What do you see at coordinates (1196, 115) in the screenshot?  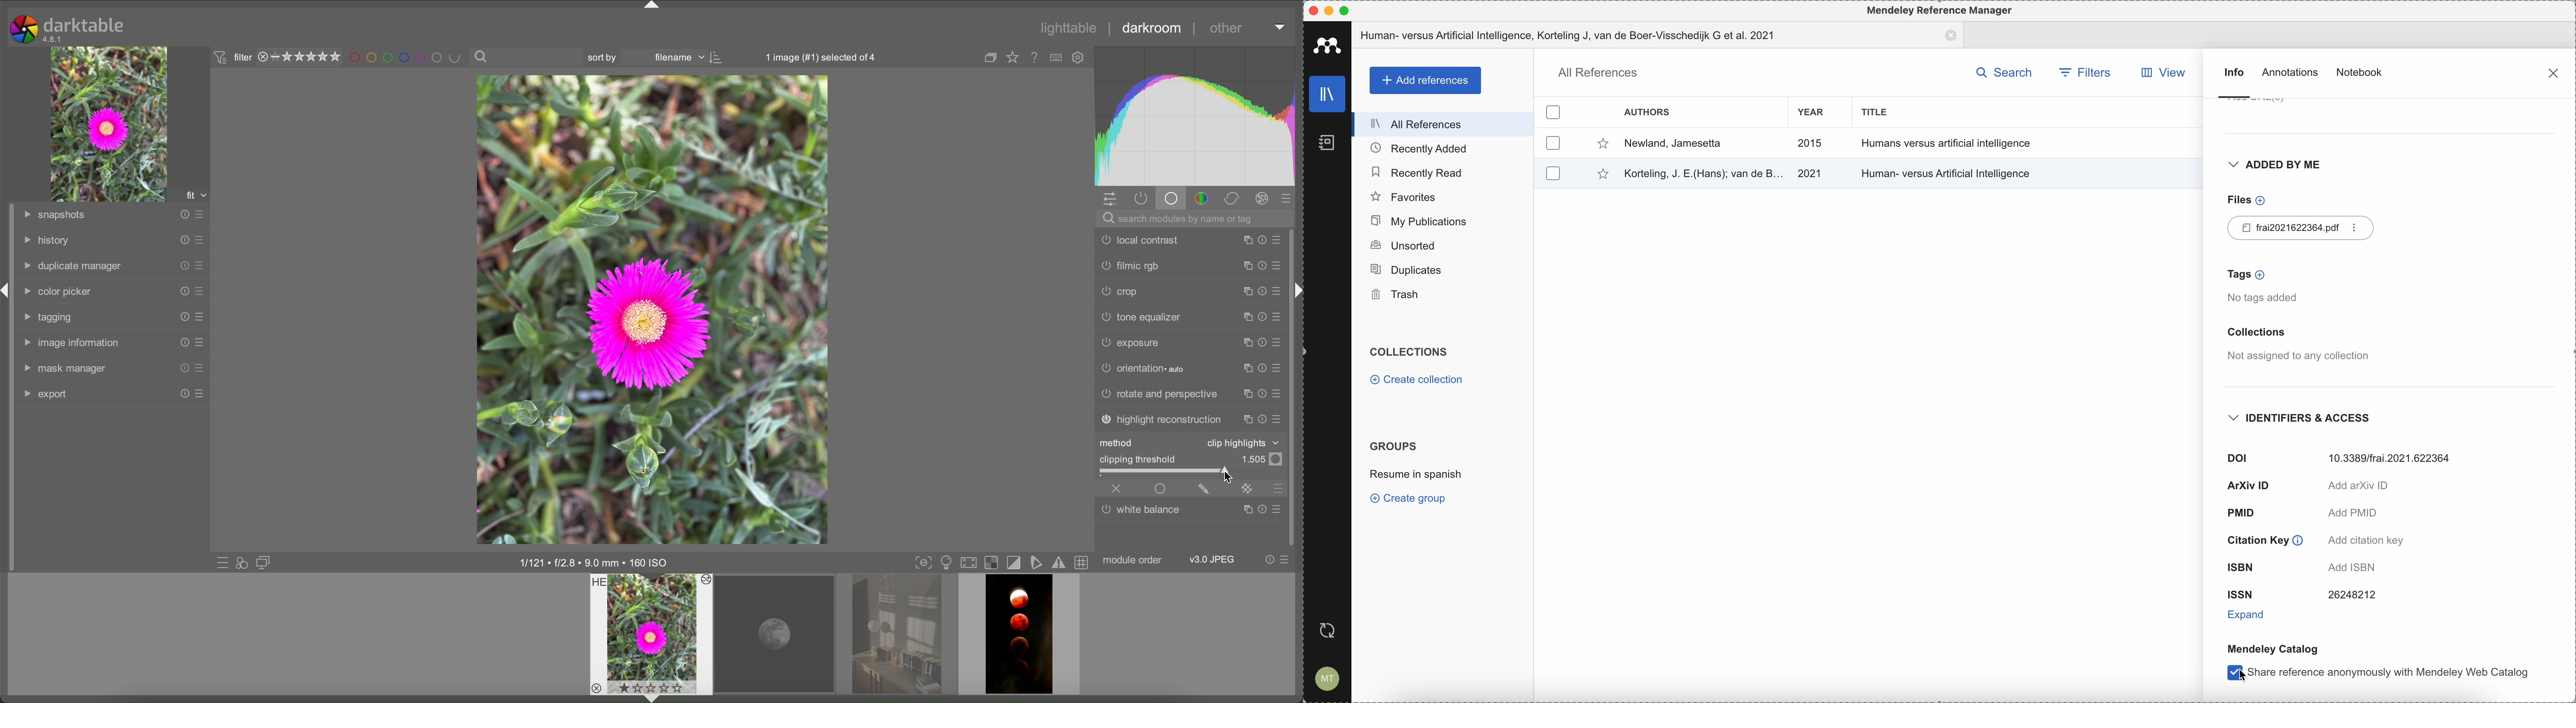 I see `color chart` at bounding box center [1196, 115].